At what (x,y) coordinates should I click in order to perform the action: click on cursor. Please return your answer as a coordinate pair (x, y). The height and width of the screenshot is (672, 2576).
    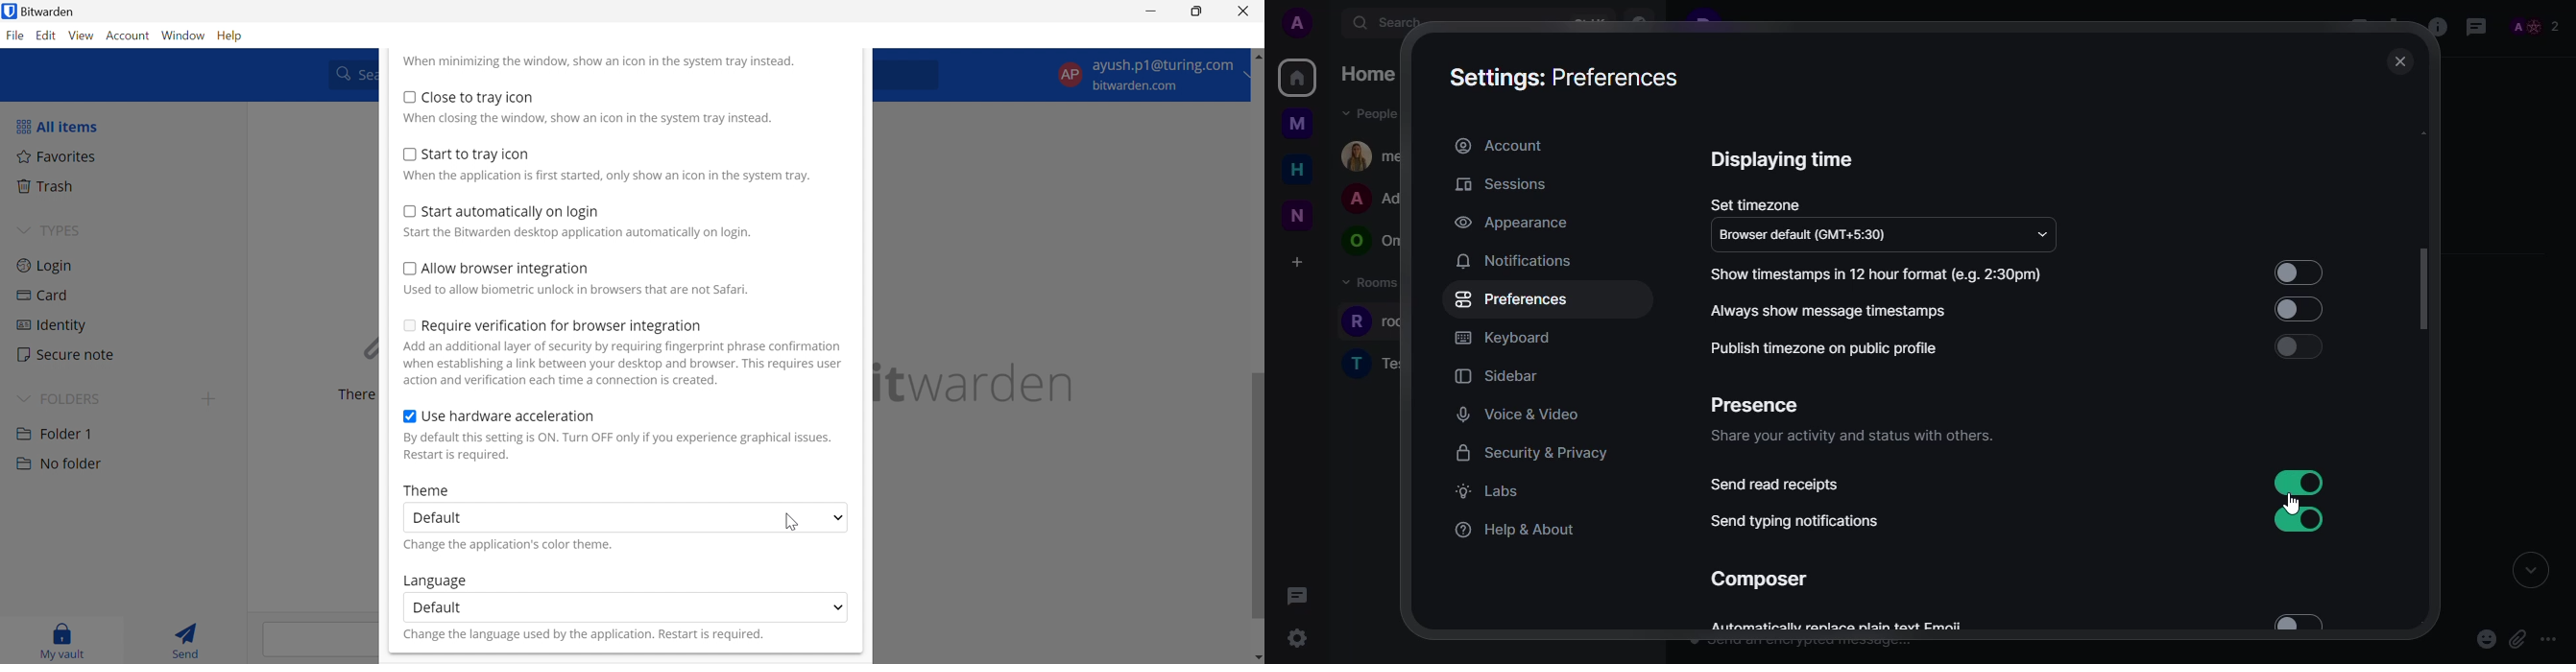
    Looking at the image, I should click on (1309, 643).